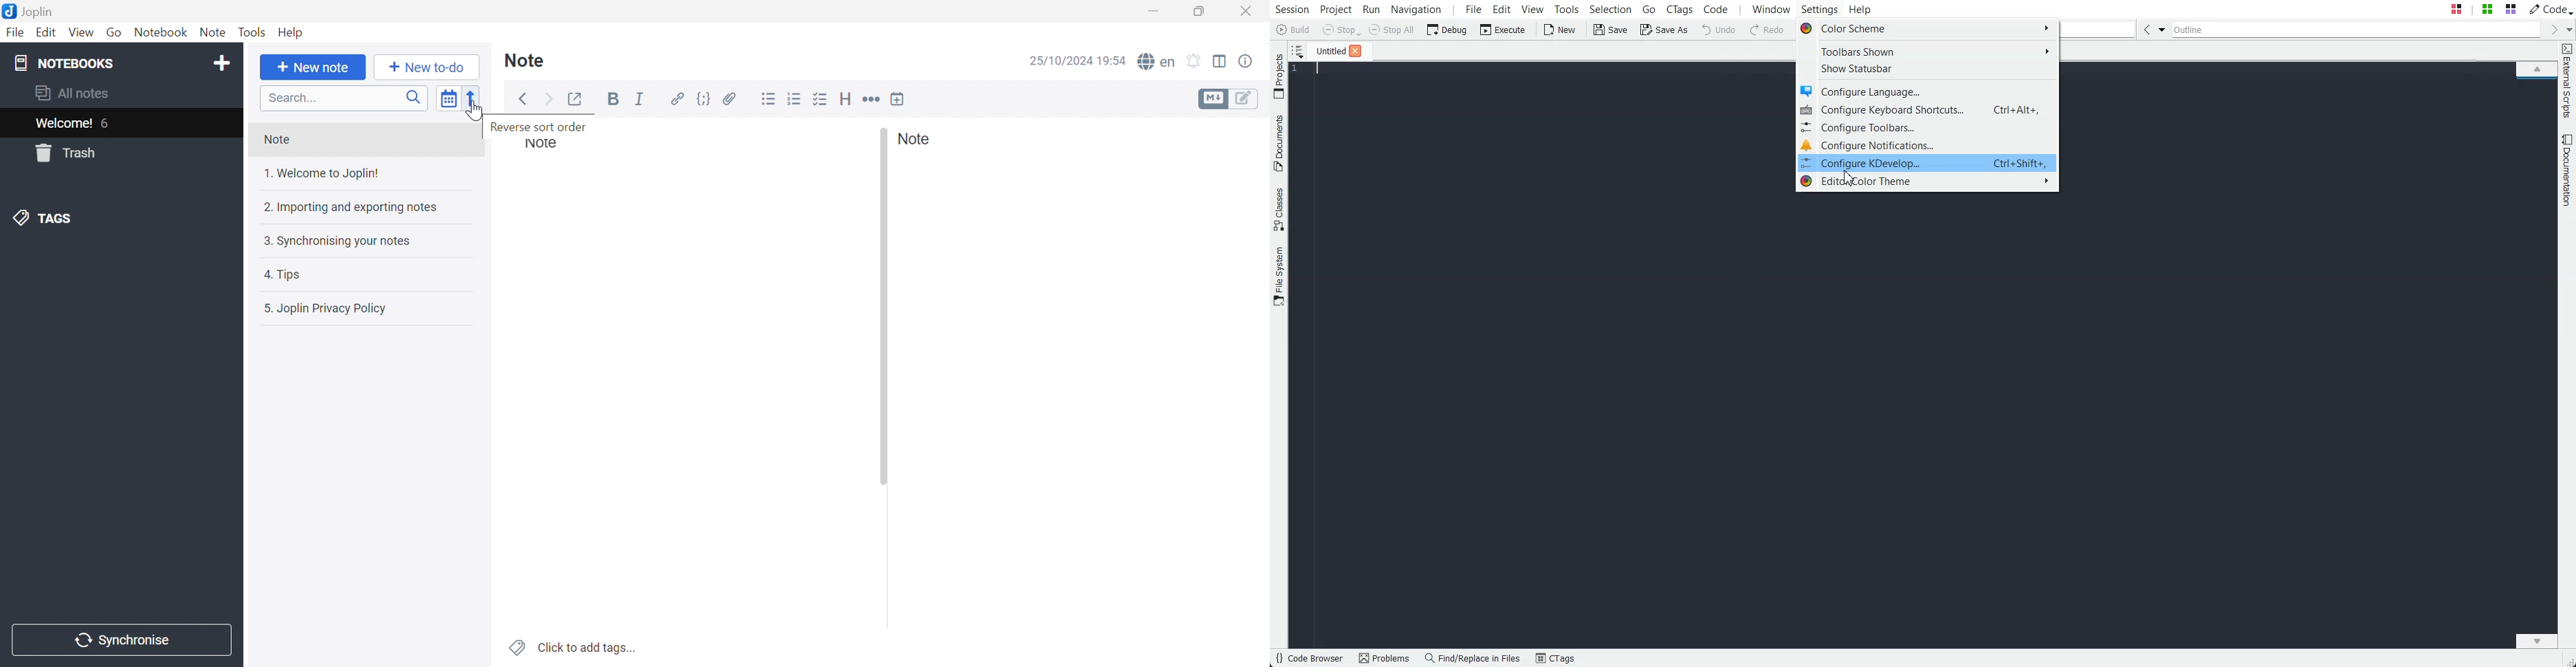 This screenshot has width=2576, height=672. I want to click on 3. Synchronising your notes, so click(339, 244).